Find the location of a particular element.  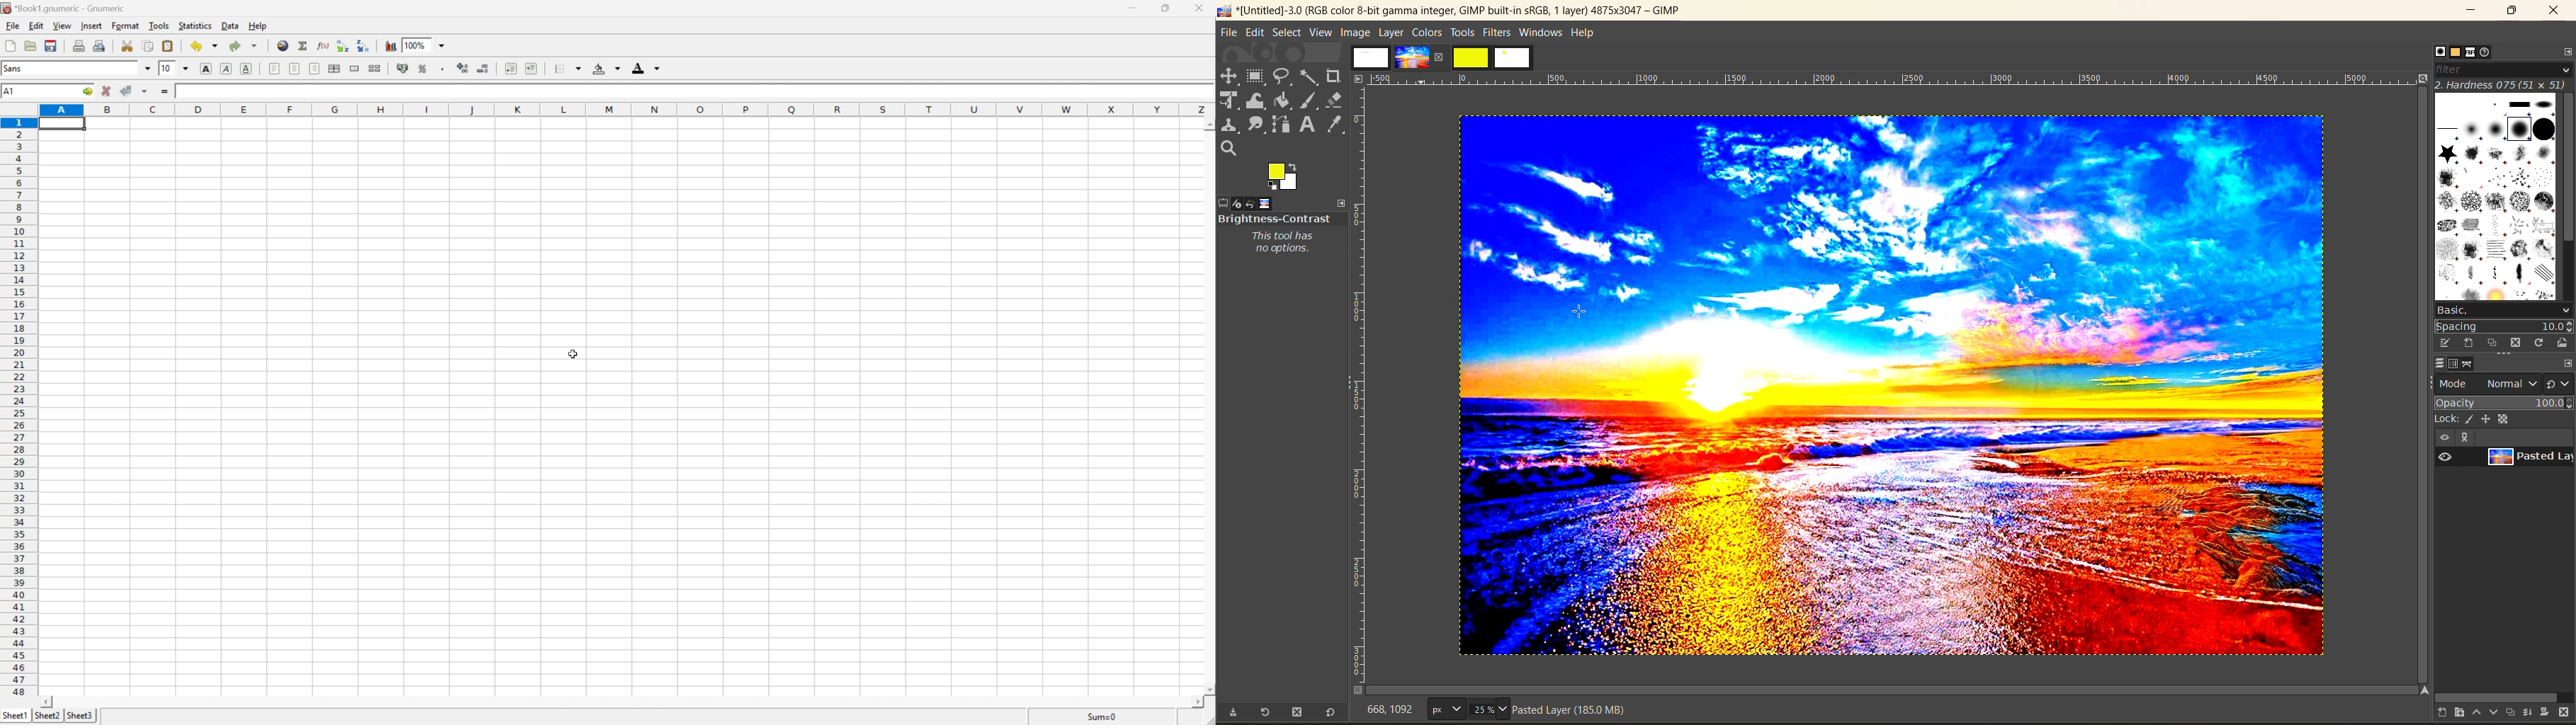

duplicate brush is located at coordinates (2494, 343).